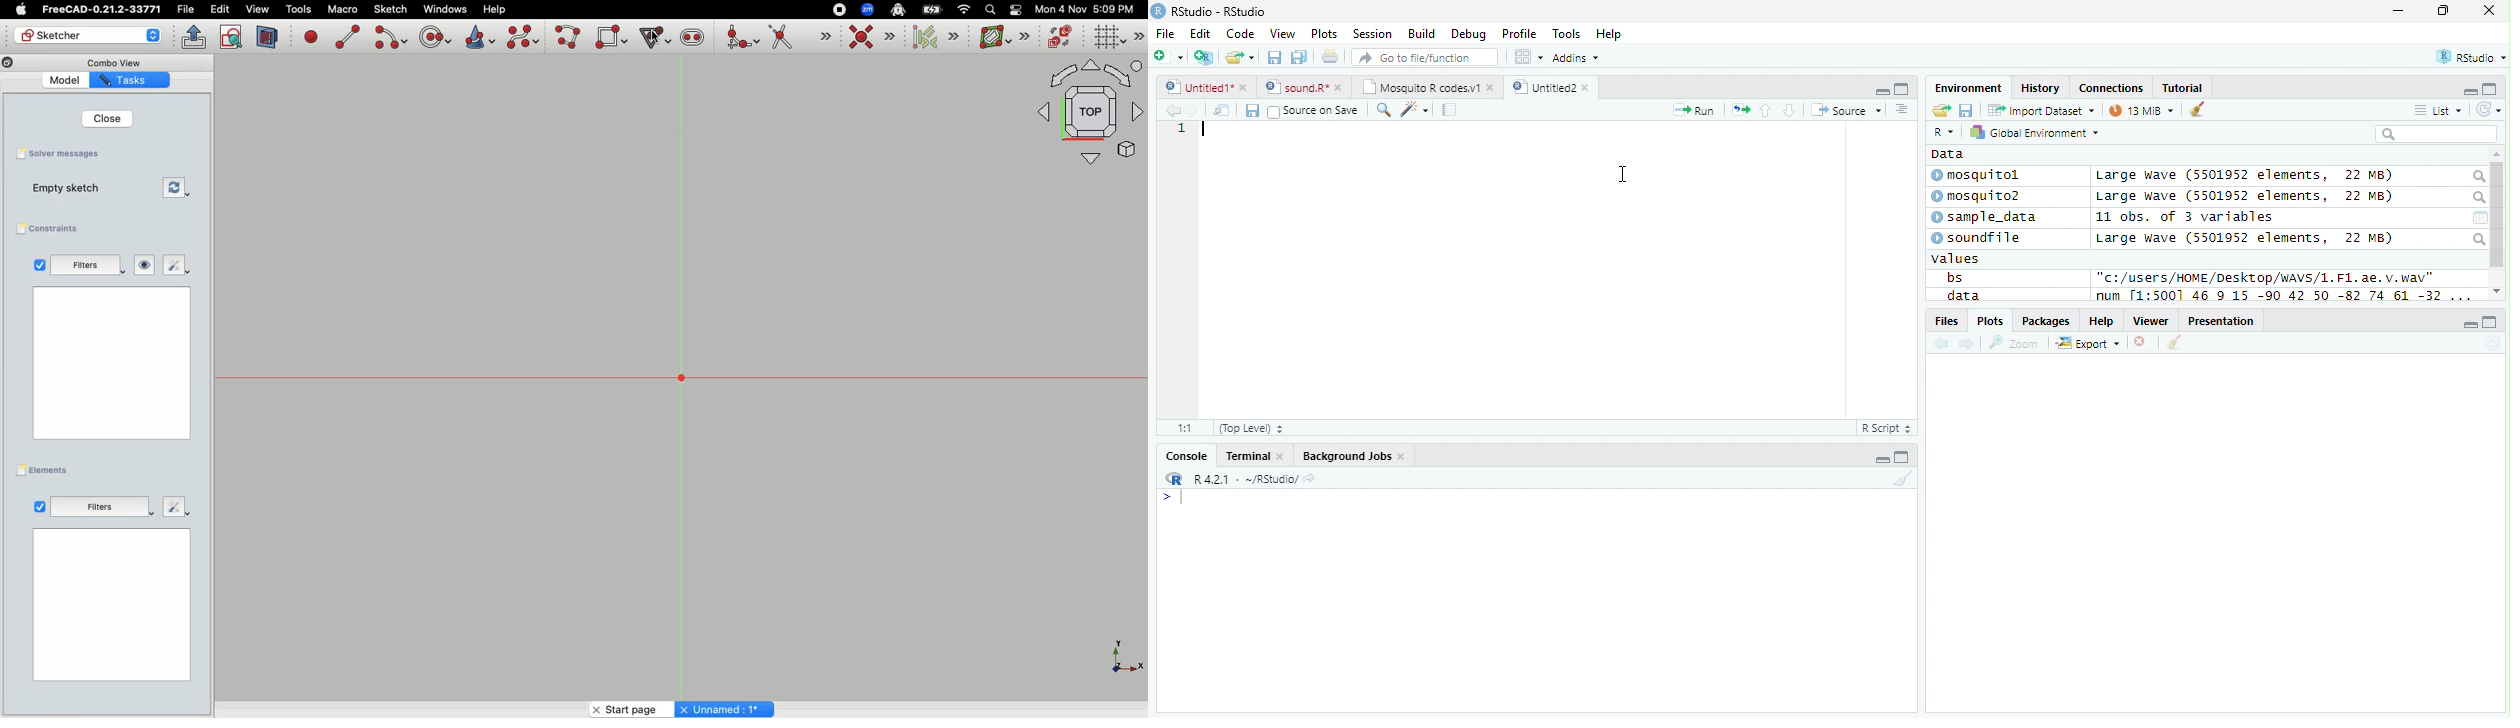 The width and height of the screenshot is (2520, 728). I want to click on Session, so click(1372, 33).